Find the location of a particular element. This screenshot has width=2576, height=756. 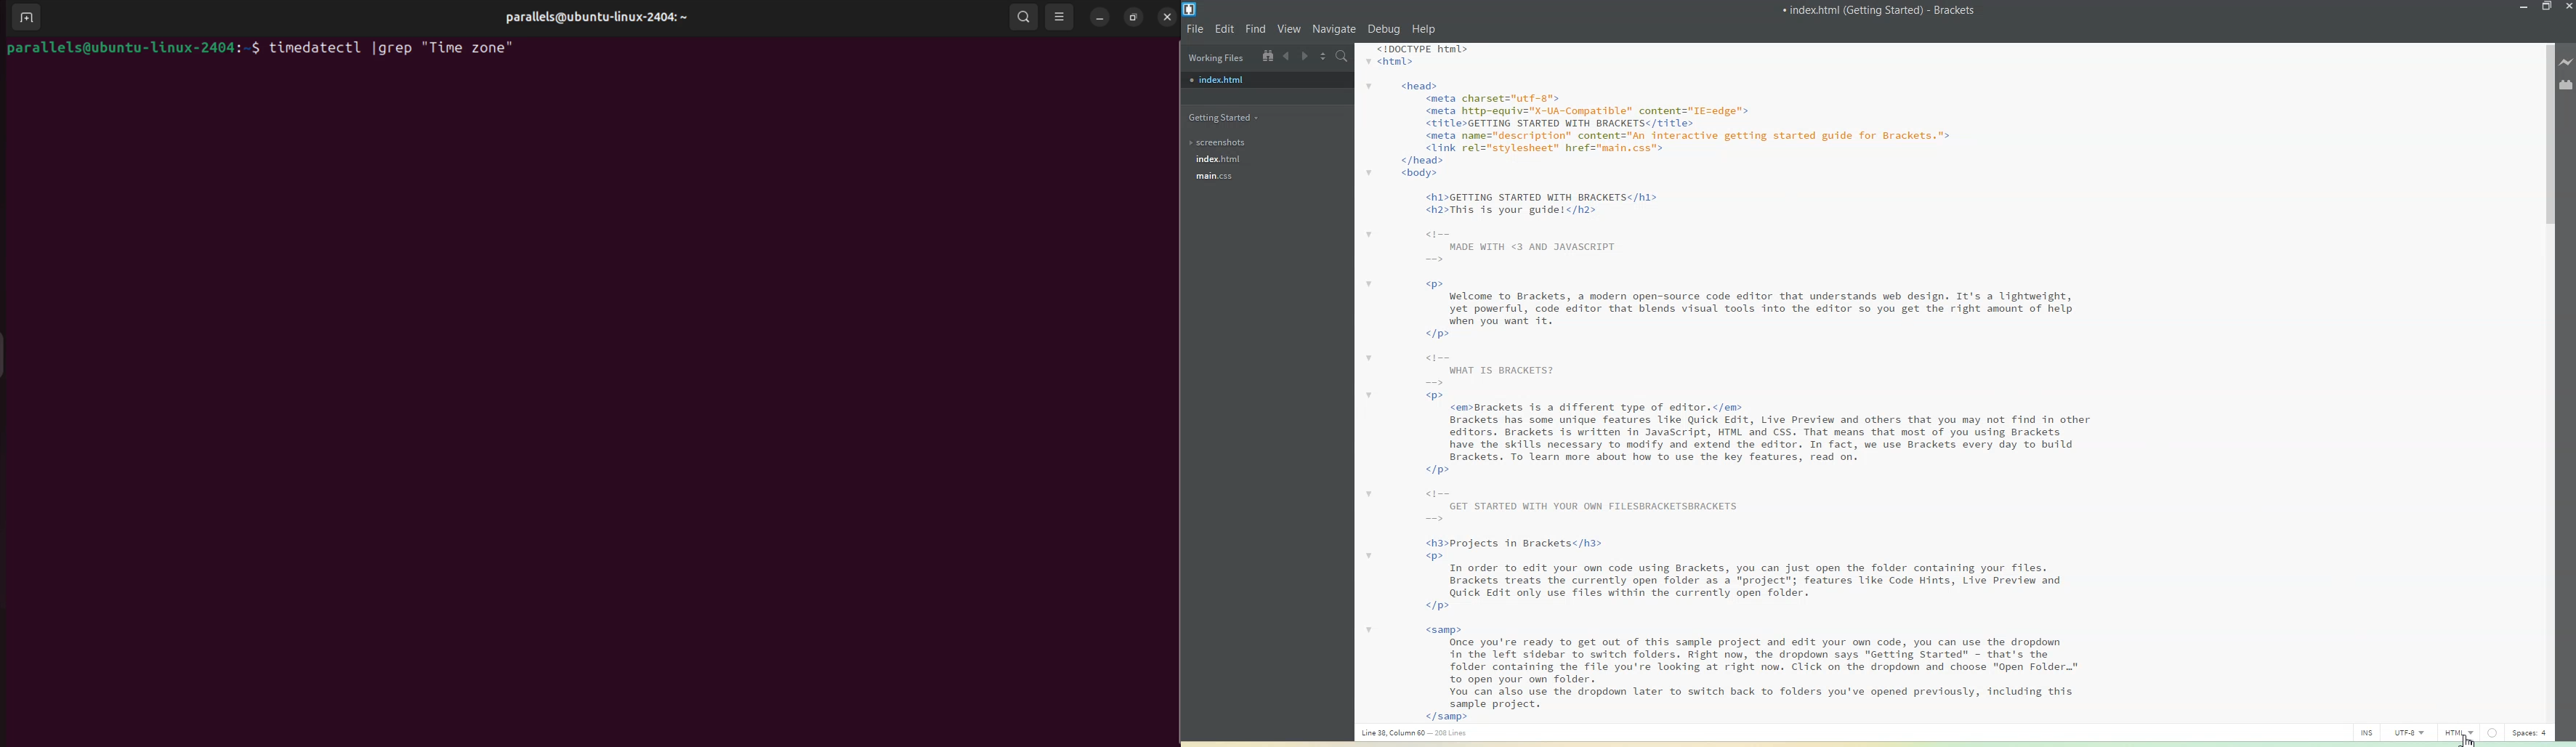

Spaces is located at coordinates (2529, 732).